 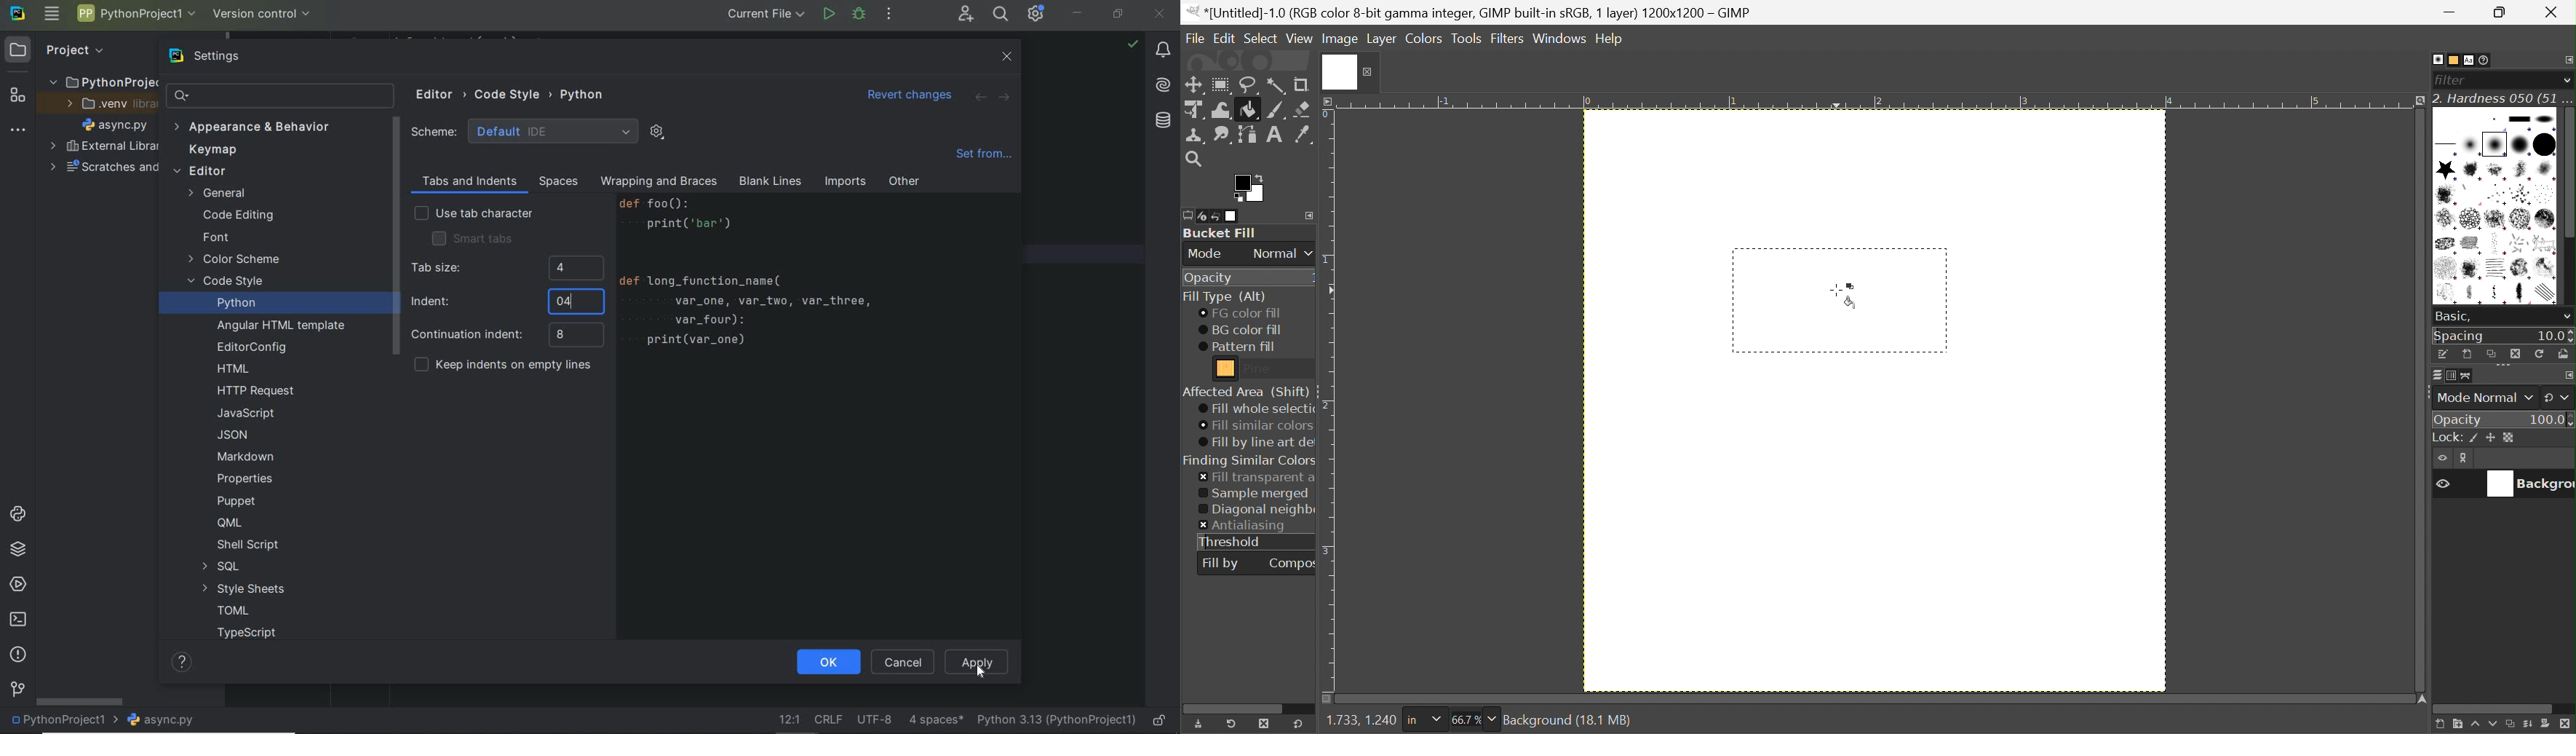 What do you see at coordinates (1239, 313) in the screenshot?
I see `FG color fill` at bounding box center [1239, 313].